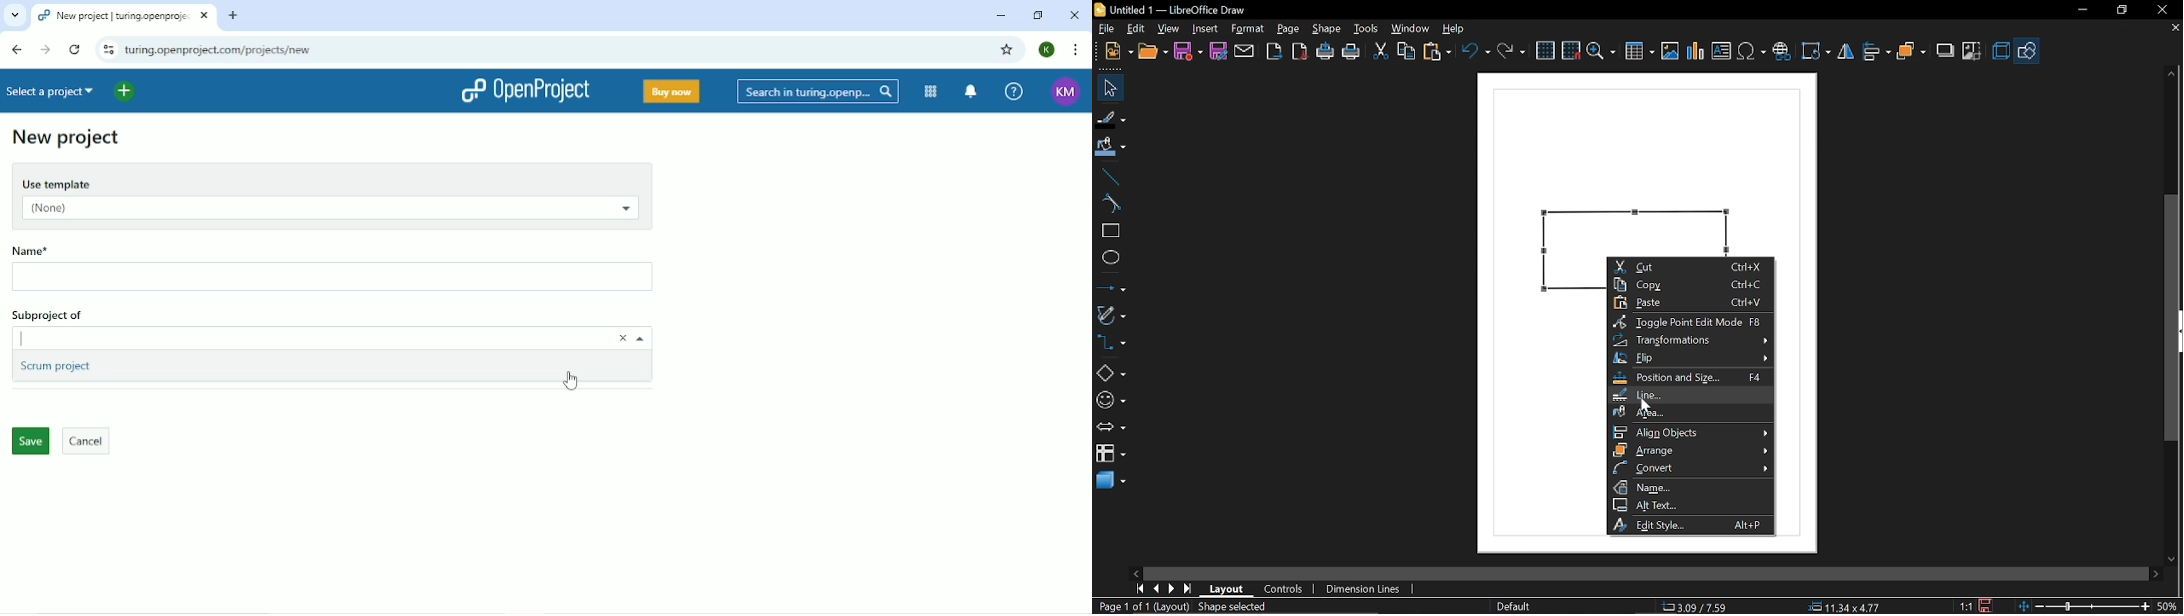  Describe the element at coordinates (1687, 396) in the screenshot. I see `line` at that location.